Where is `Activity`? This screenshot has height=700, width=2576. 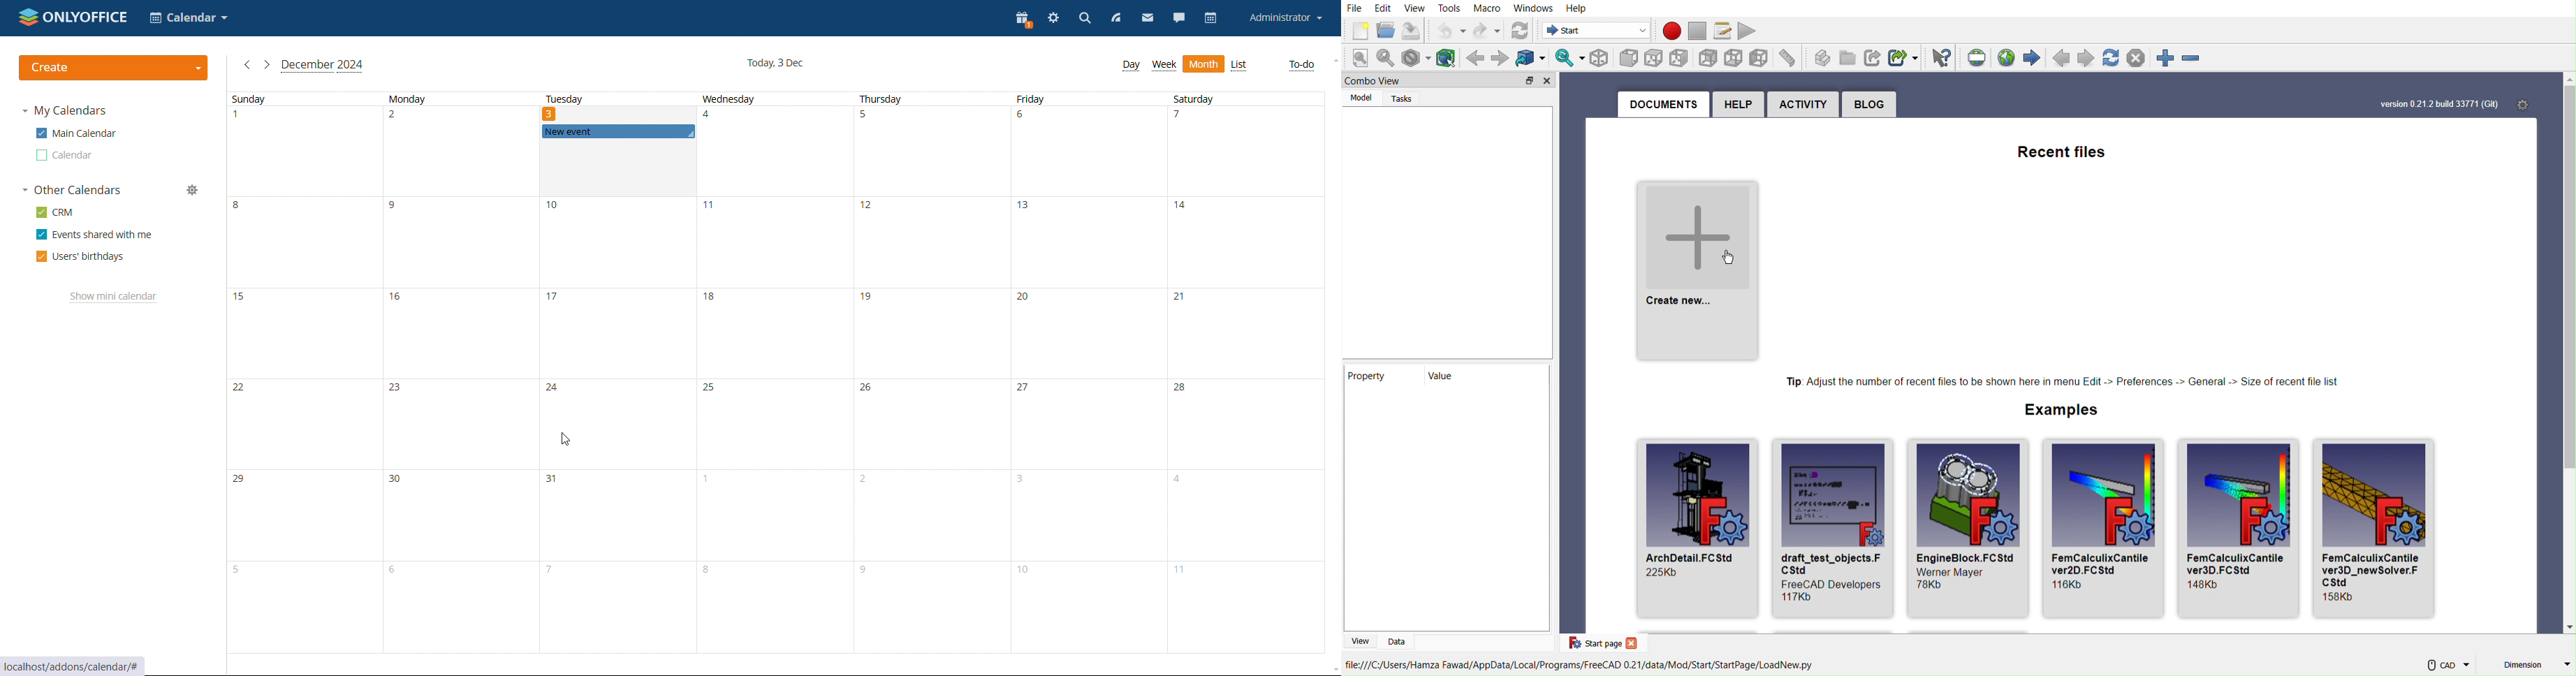 Activity is located at coordinates (1804, 105).